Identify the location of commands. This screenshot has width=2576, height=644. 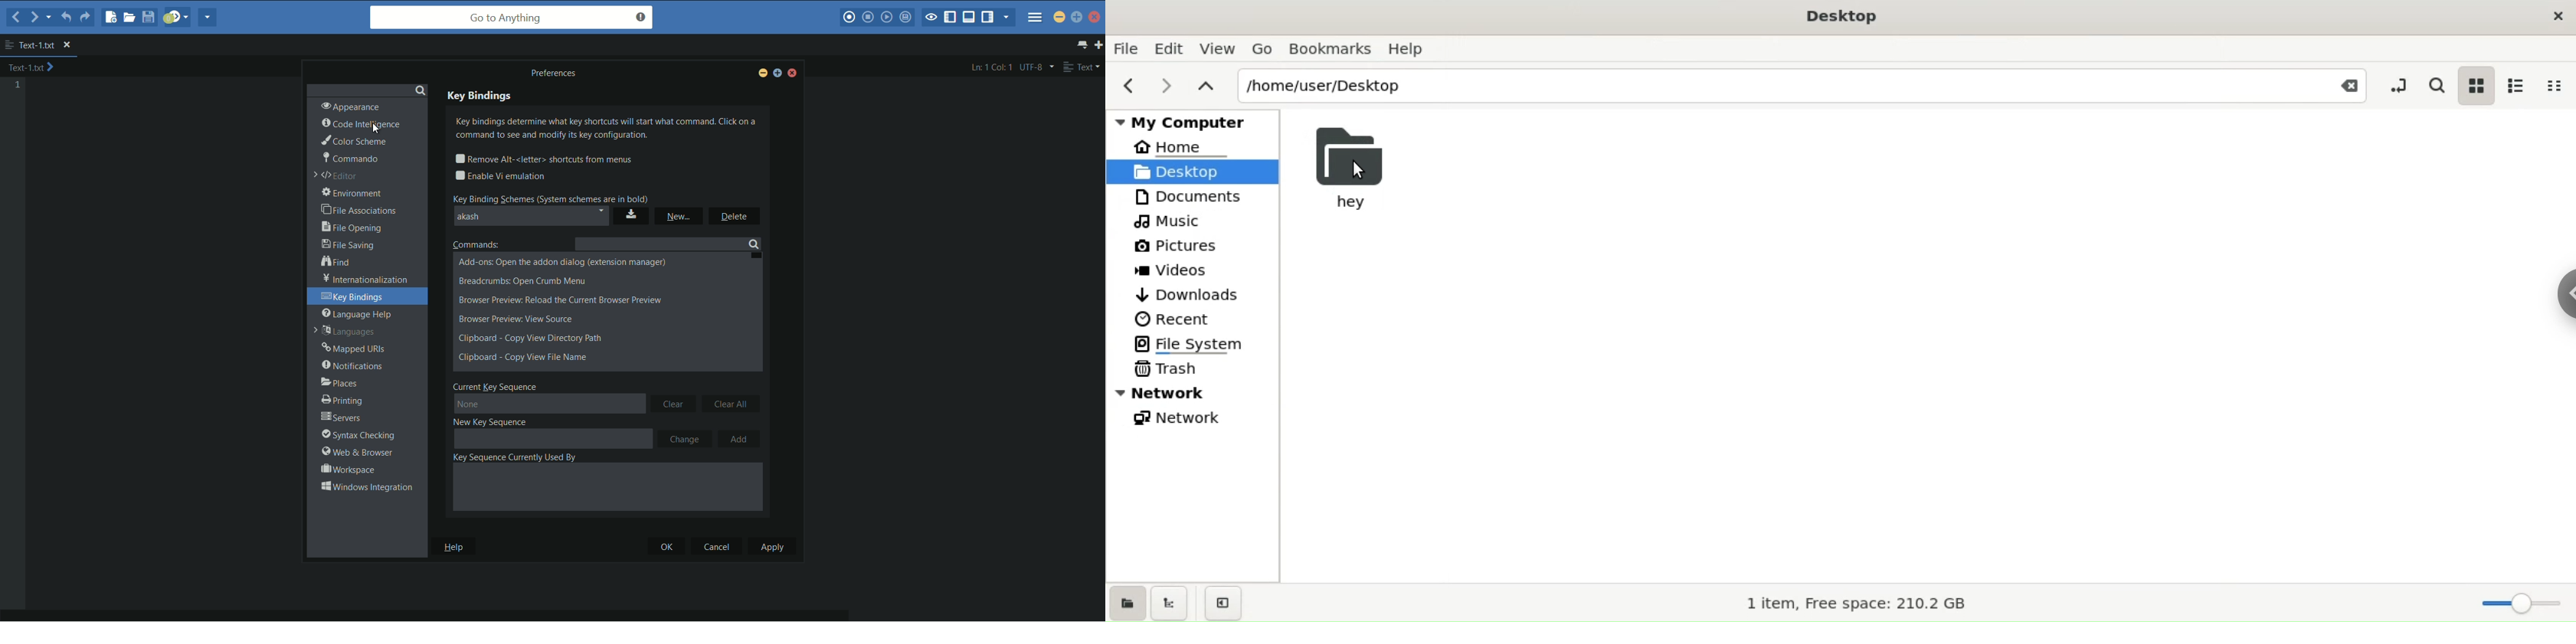
(478, 244).